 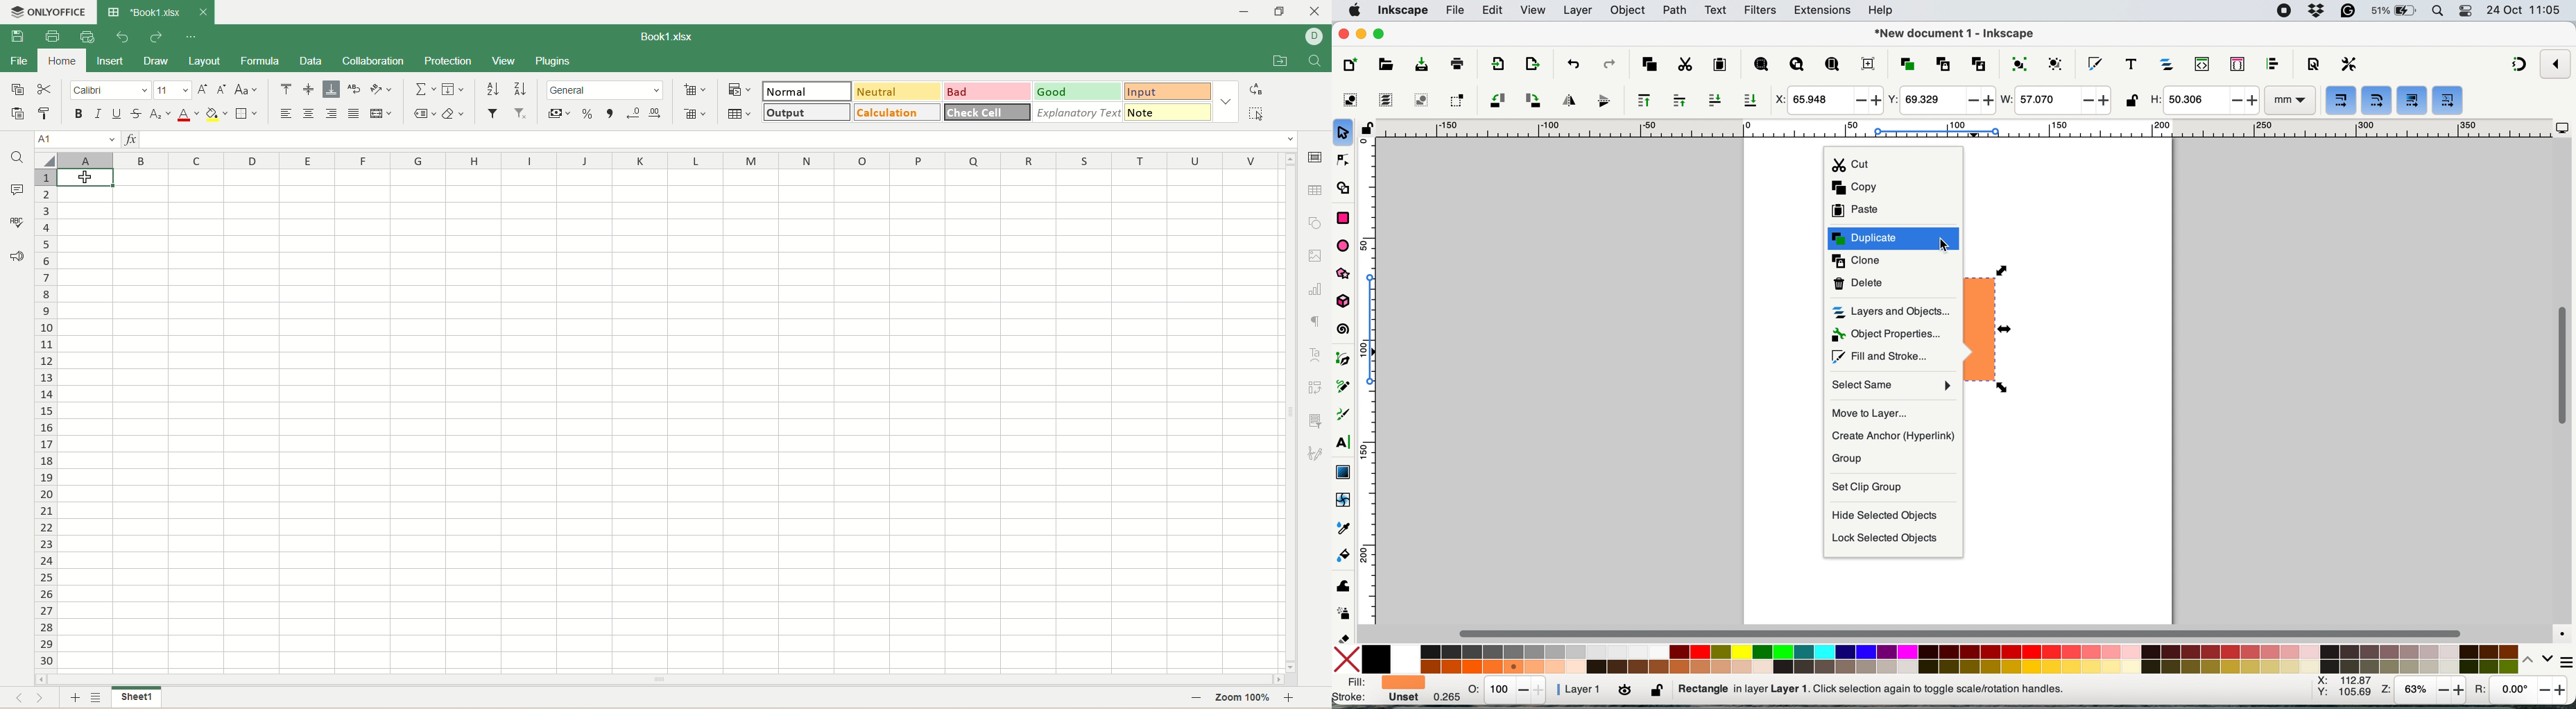 I want to click on justified, so click(x=354, y=114).